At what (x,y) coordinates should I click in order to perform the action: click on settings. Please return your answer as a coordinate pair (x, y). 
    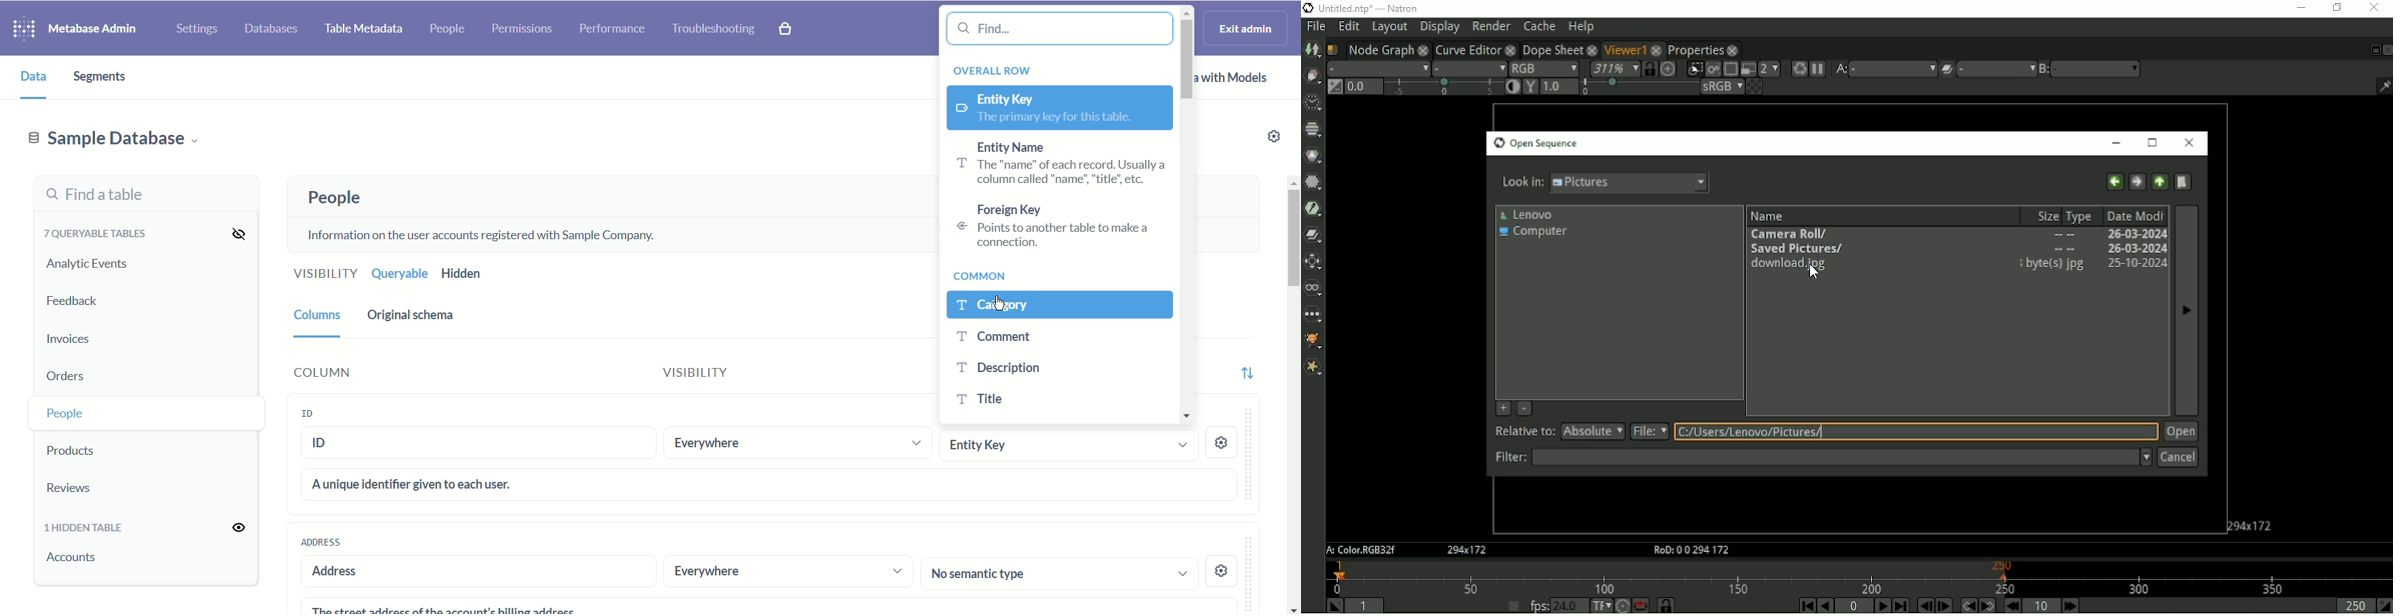
    Looking at the image, I should click on (1269, 138).